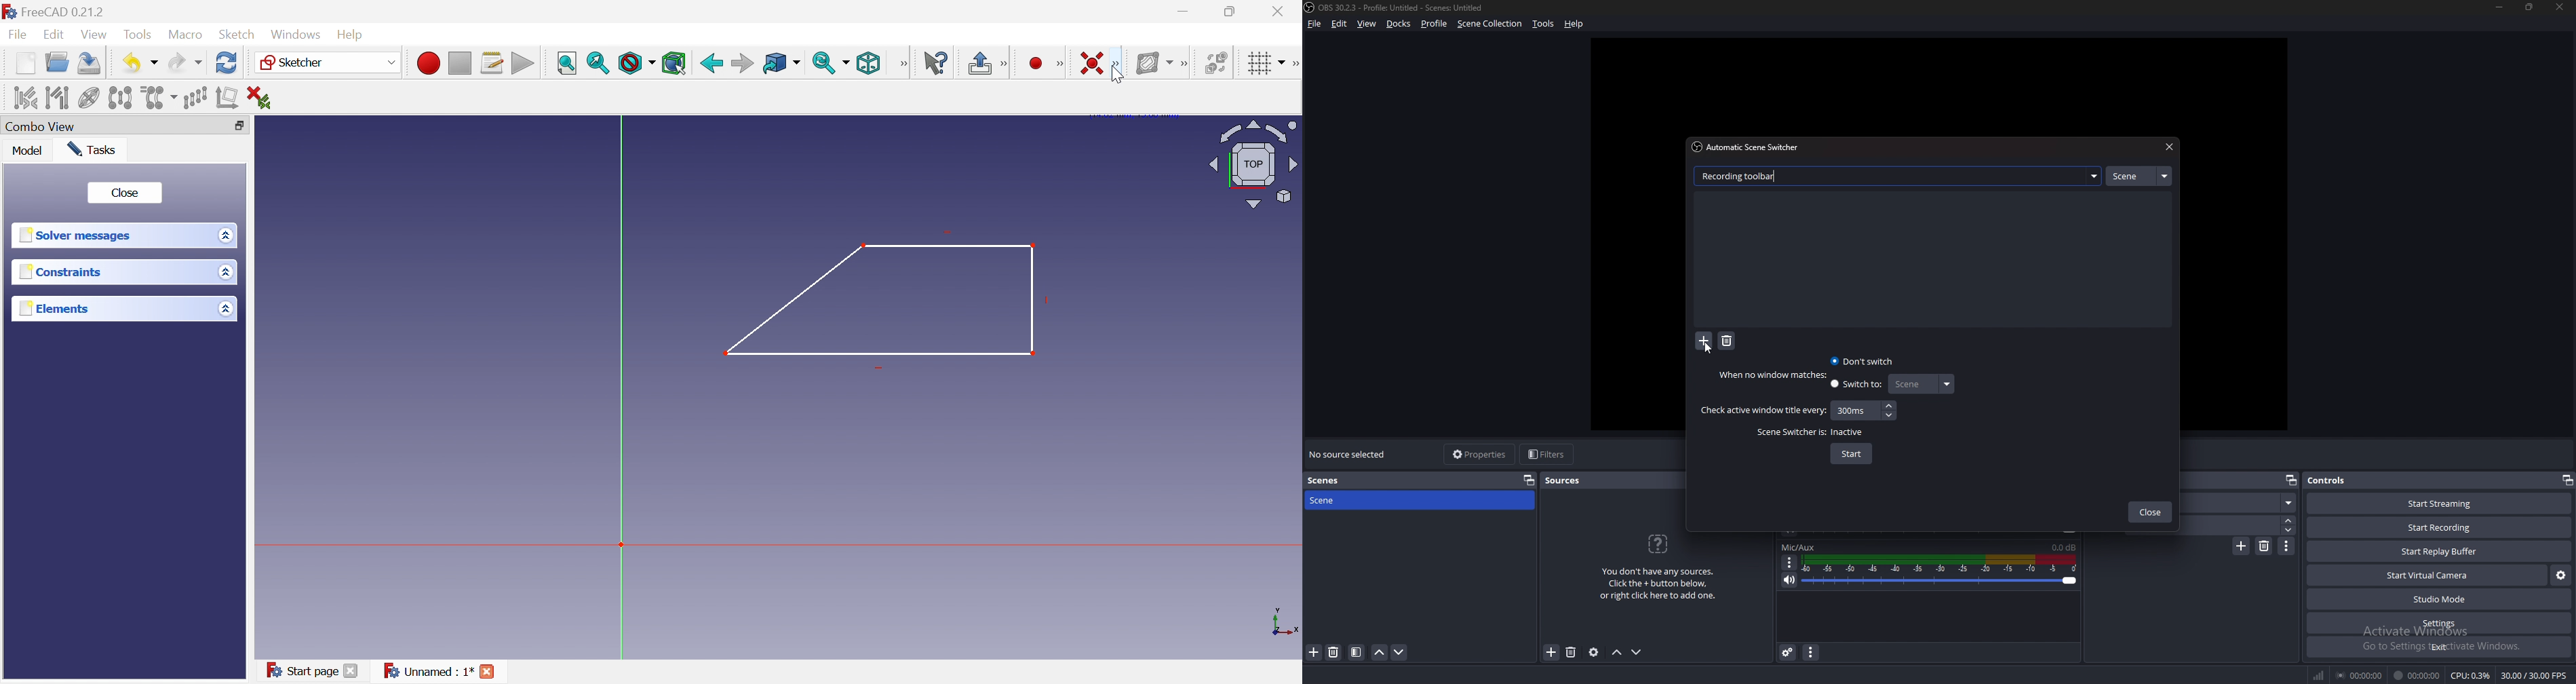 Image resolution: width=2576 pixels, height=700 pixels. Describe the element at coordinates (978, 64) in the screenshot. I see `Leave sketch` at that location.